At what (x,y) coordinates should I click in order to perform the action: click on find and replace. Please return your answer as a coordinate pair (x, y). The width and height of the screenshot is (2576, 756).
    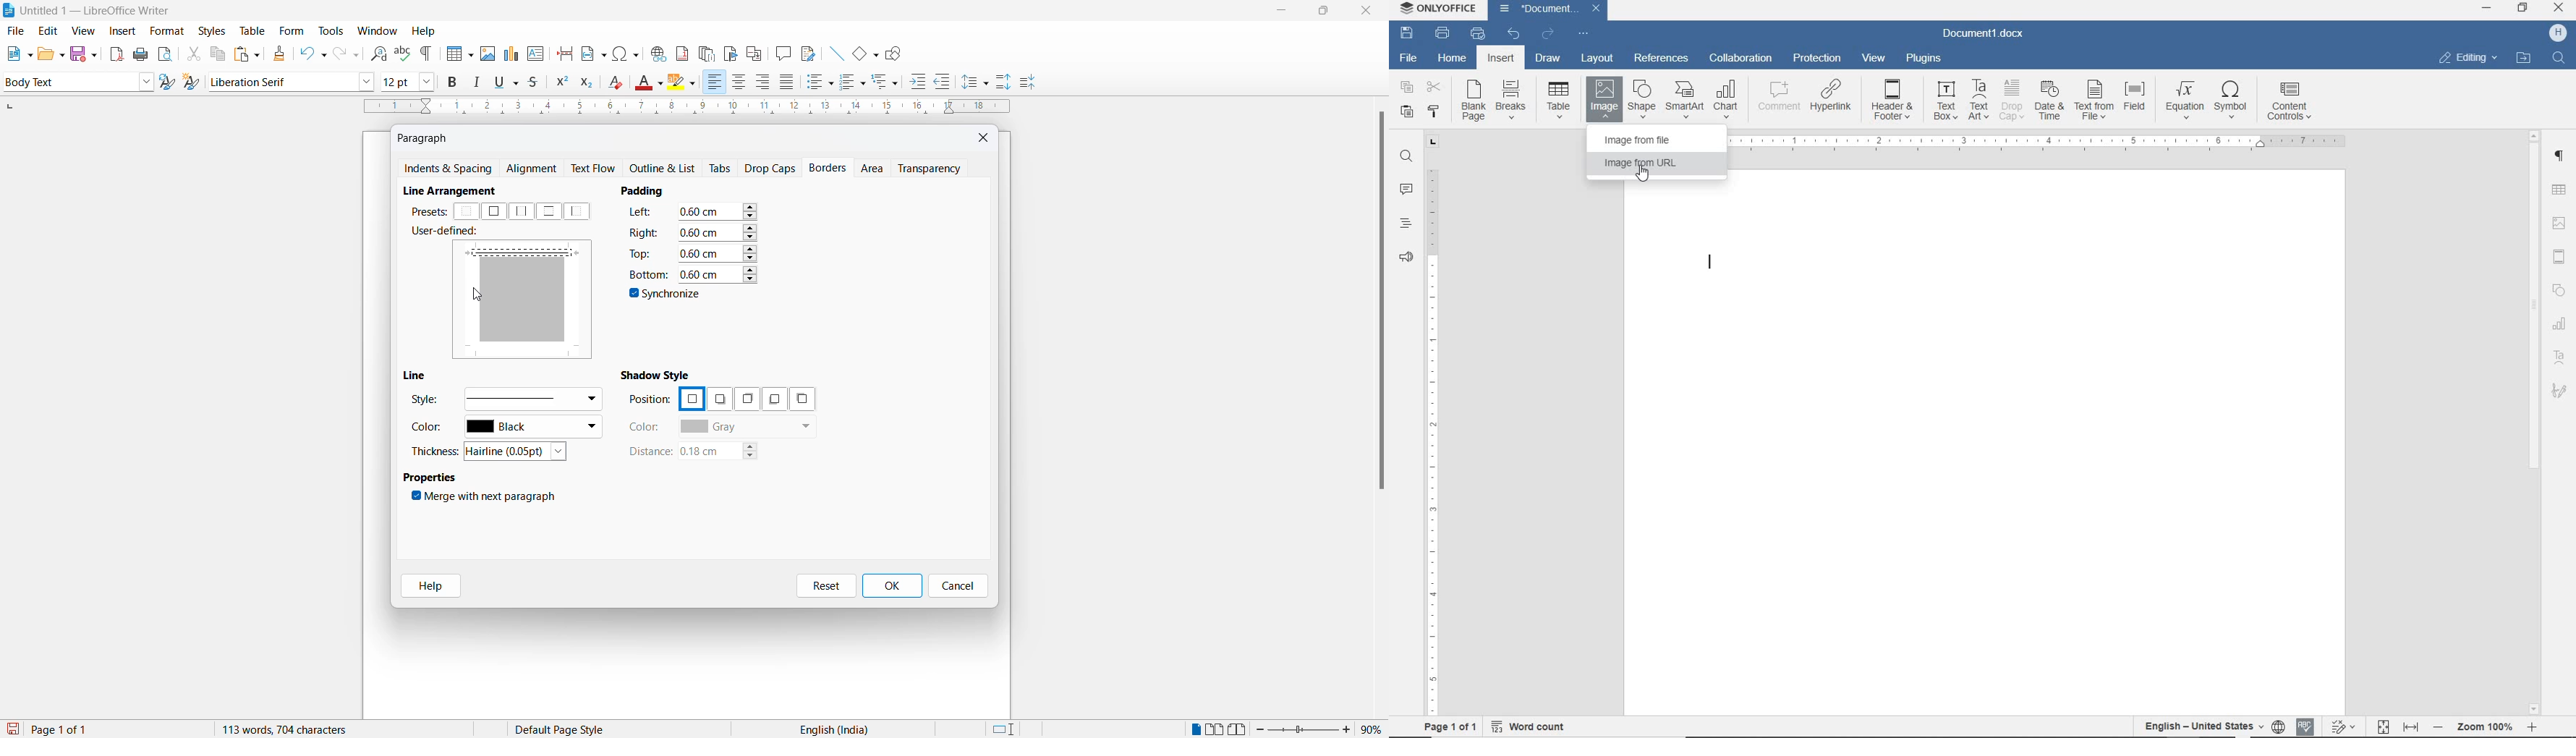
    Looking at the image, I should click on (1409, 156).